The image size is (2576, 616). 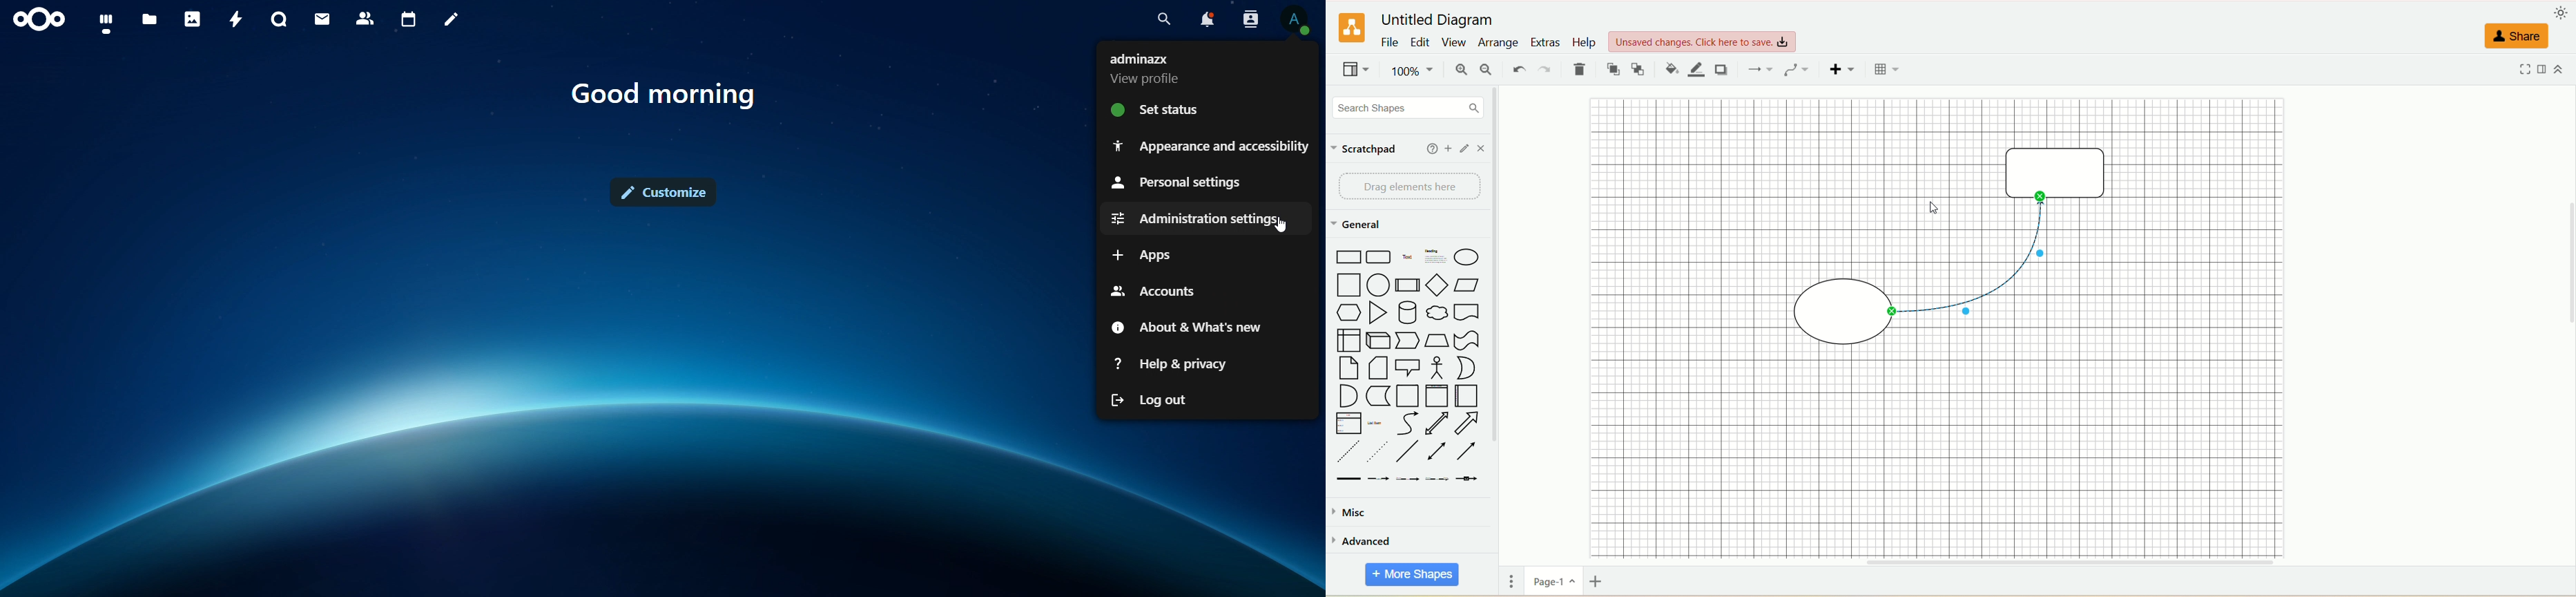 I want to click on Good morning, so click(x=668, y=94).